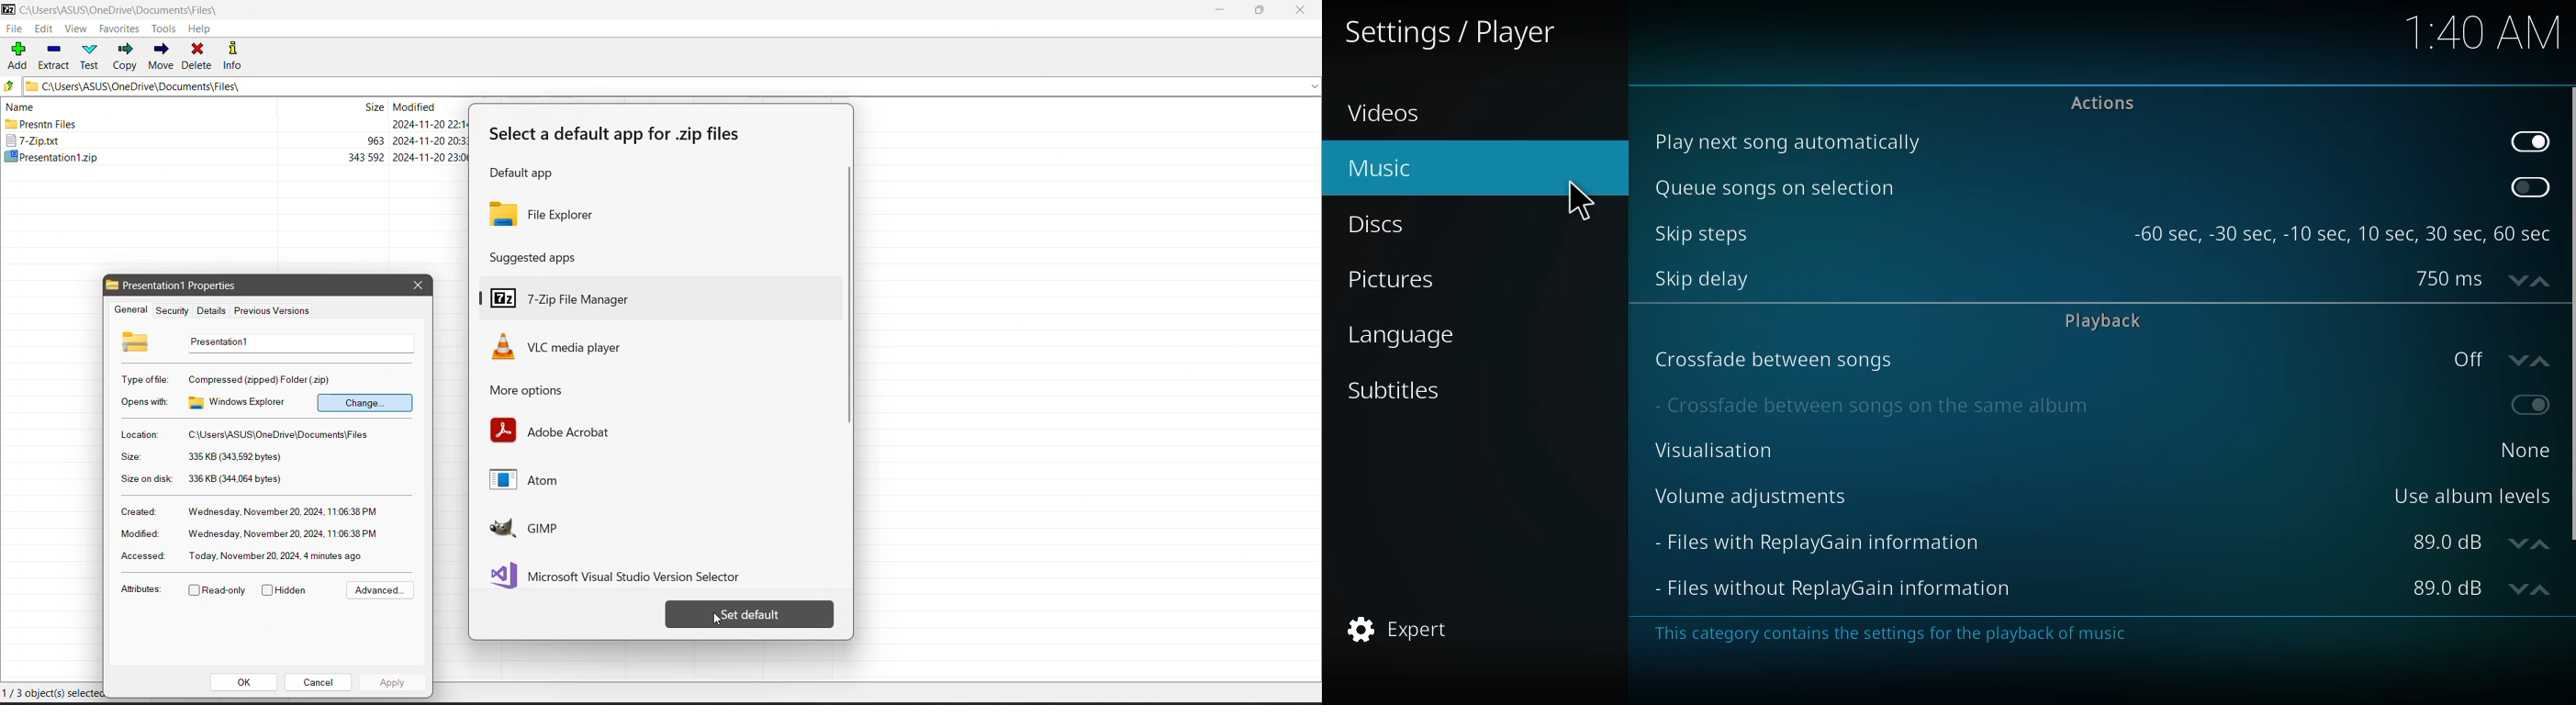  Describe the element at coordinates (2471, 495) in the screenshot. I see `use album levels` at that location.